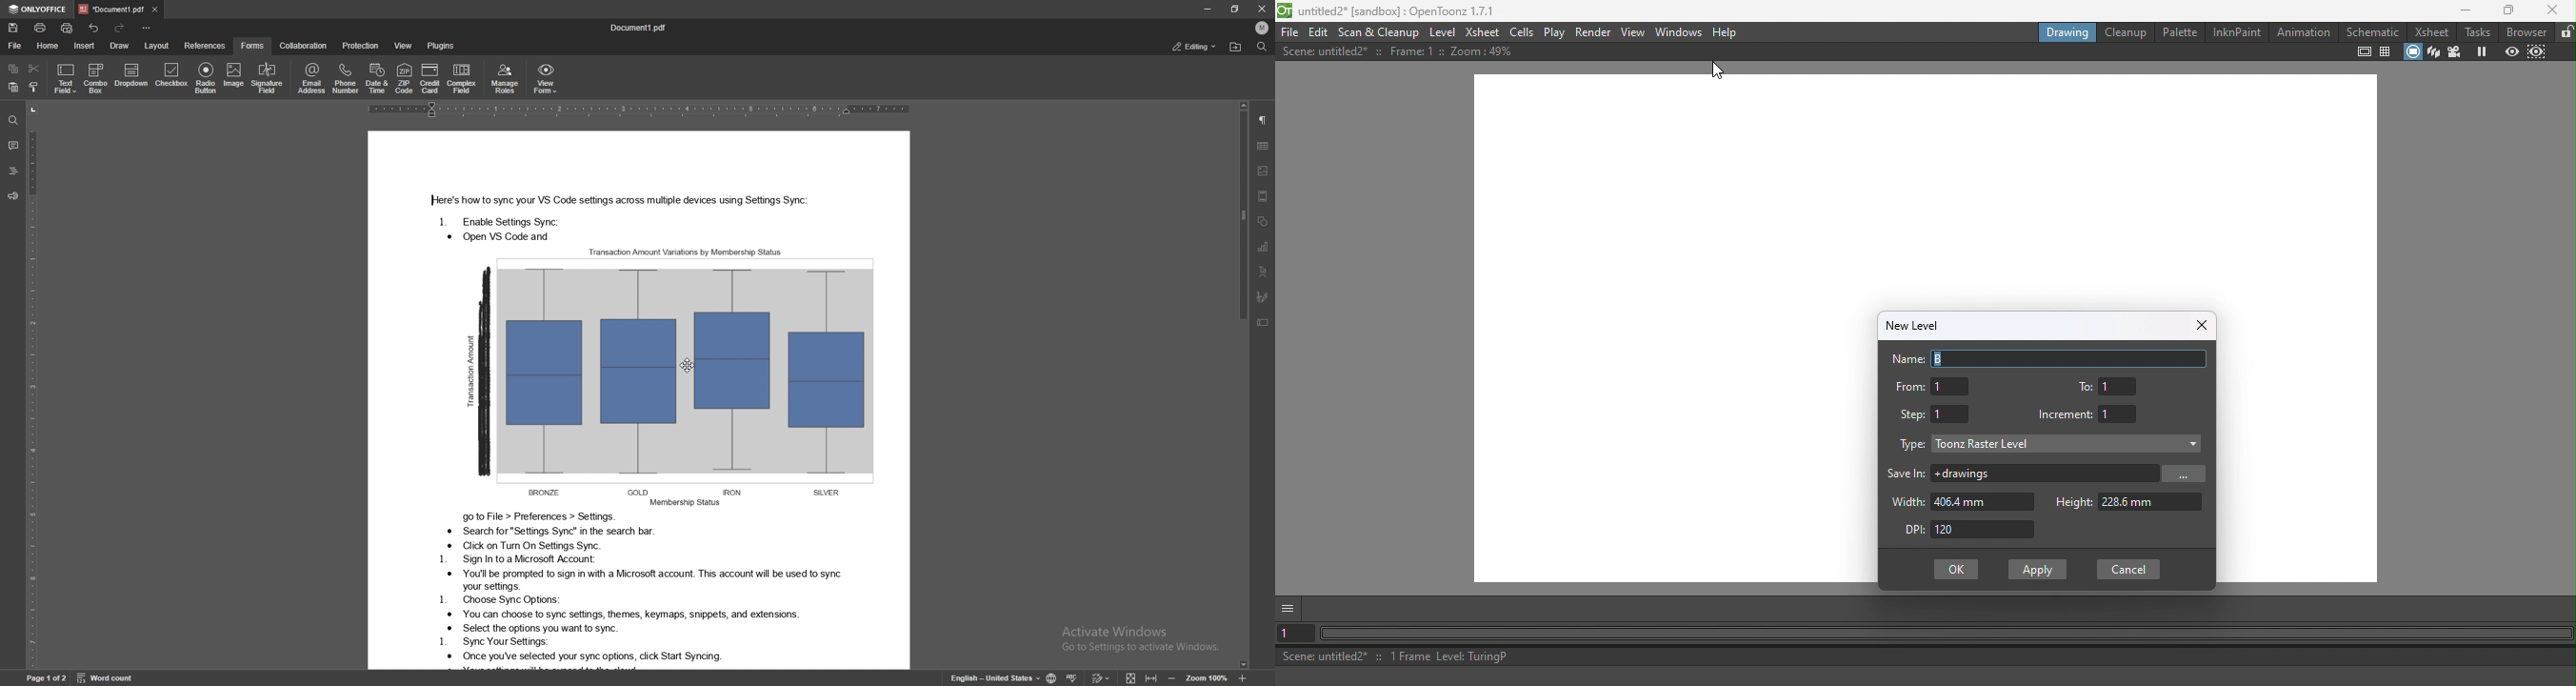 The height and width of the screenshot is (700, 2576). Describe the element at coordinates (2179, 32) in the screenshot. I see `Palette` at that location.